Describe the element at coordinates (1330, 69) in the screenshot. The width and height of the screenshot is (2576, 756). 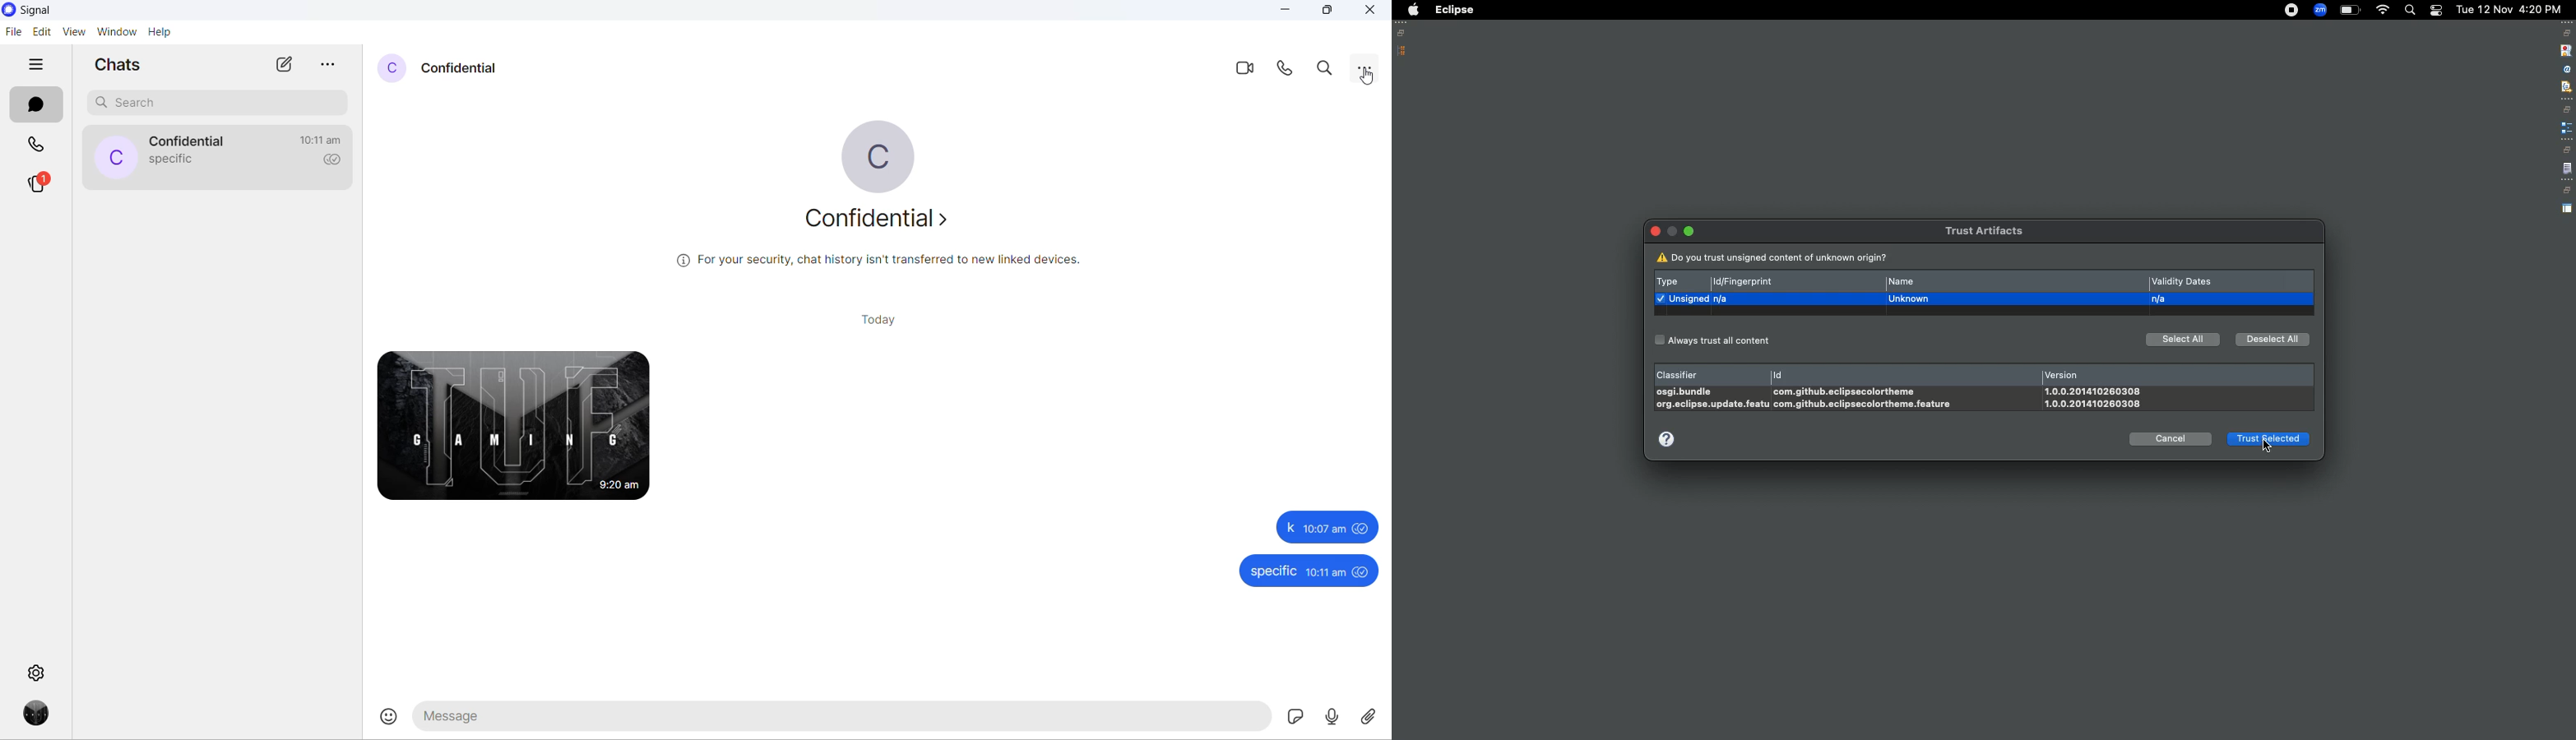
I see `search in chat` at that location.